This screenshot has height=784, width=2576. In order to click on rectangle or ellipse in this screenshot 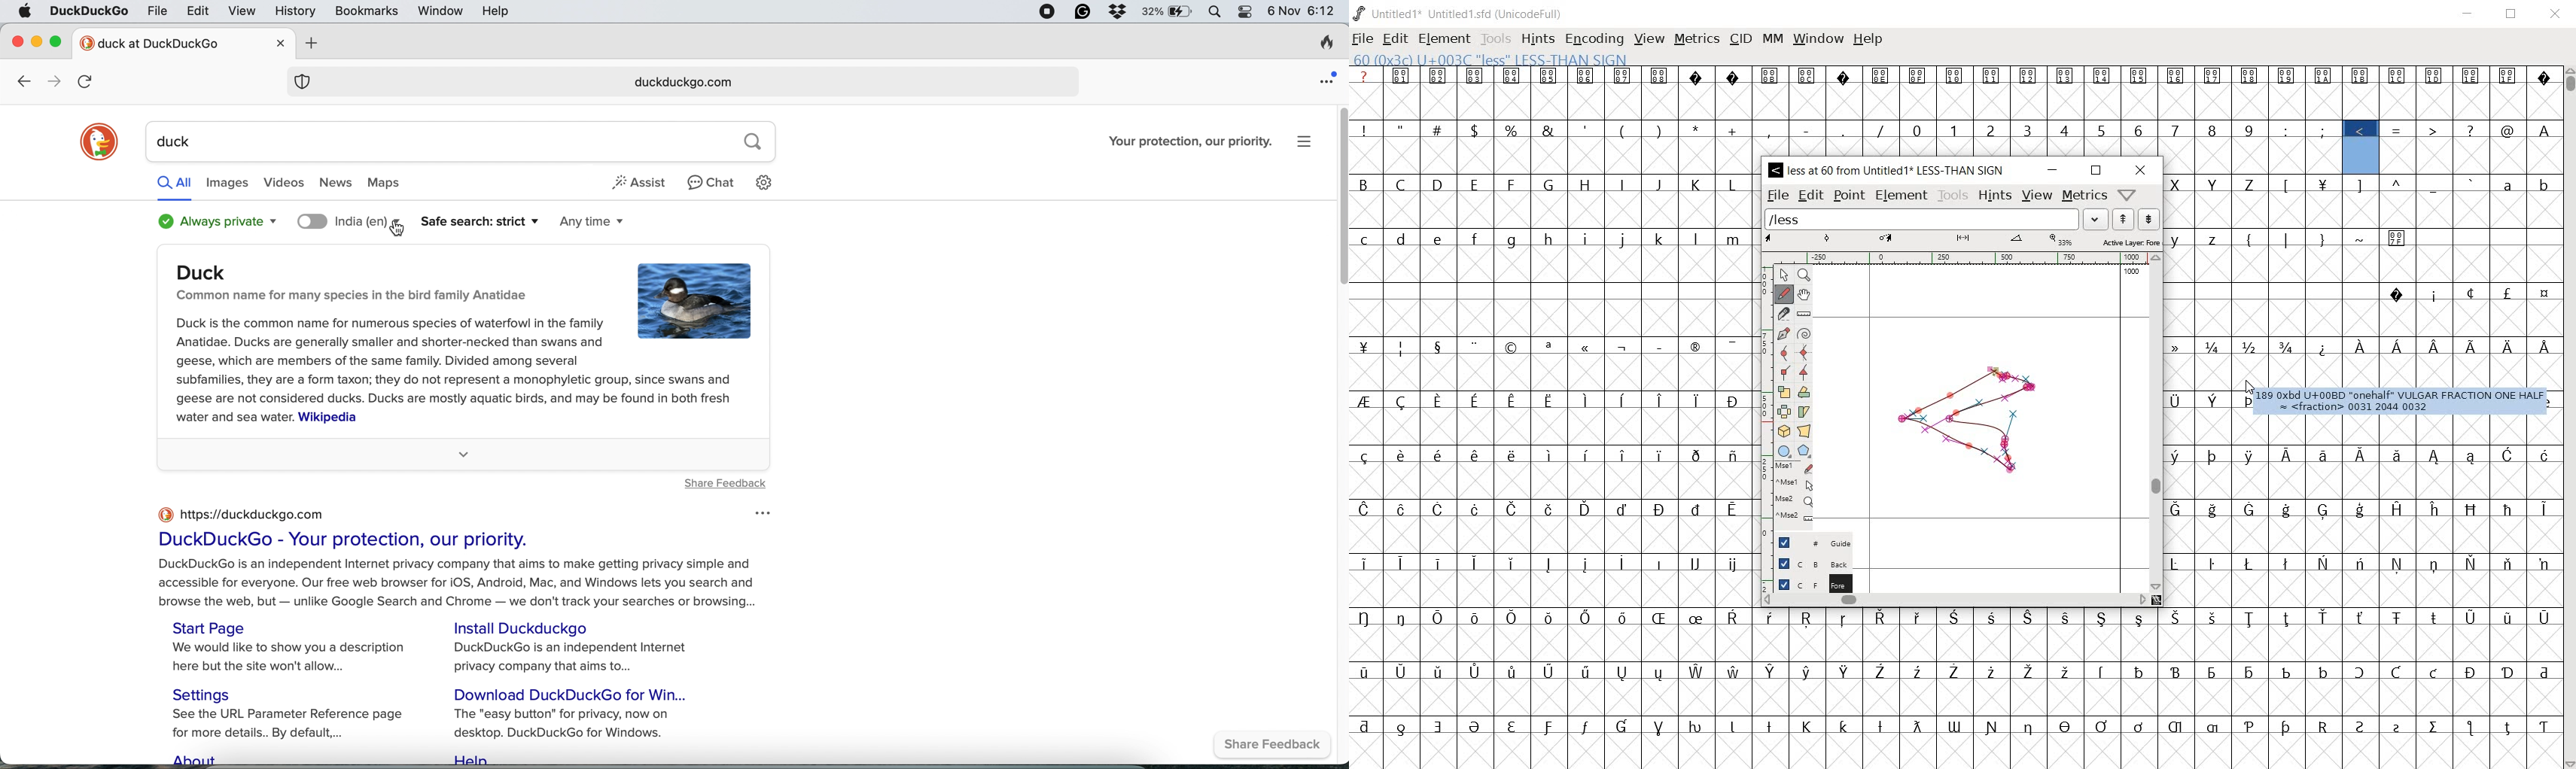, I will do `click(1786, 451)`.